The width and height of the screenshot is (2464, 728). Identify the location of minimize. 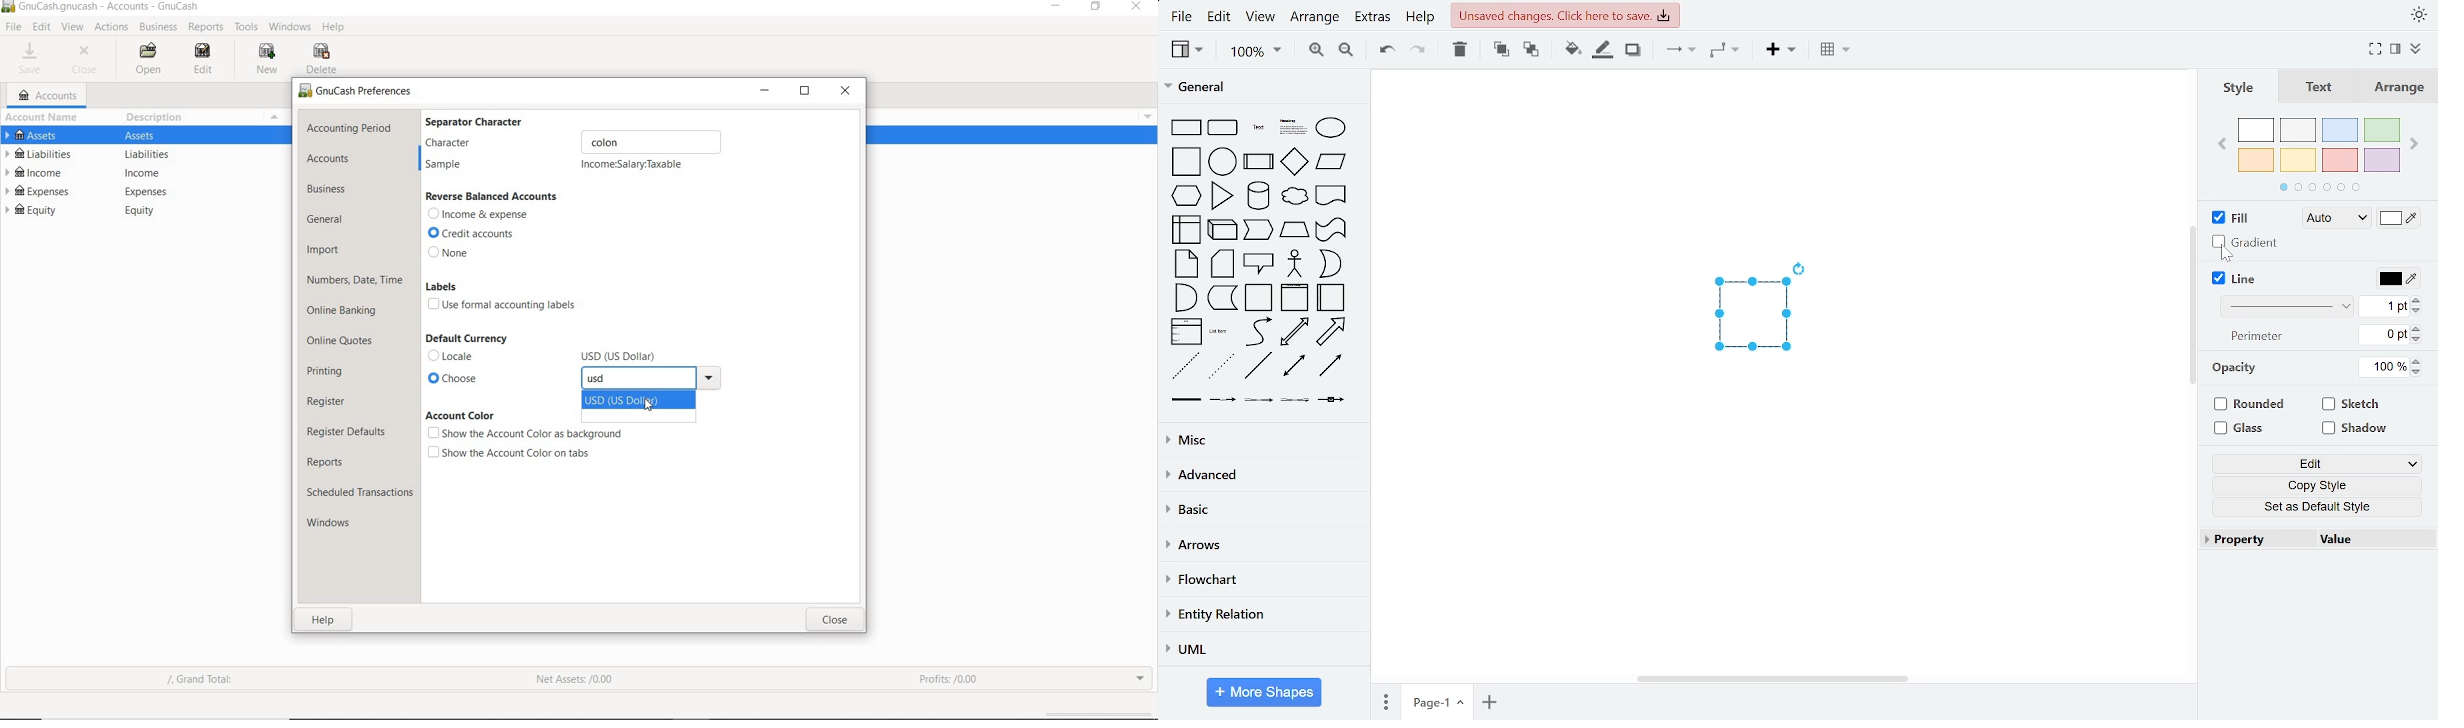
(766, 90).